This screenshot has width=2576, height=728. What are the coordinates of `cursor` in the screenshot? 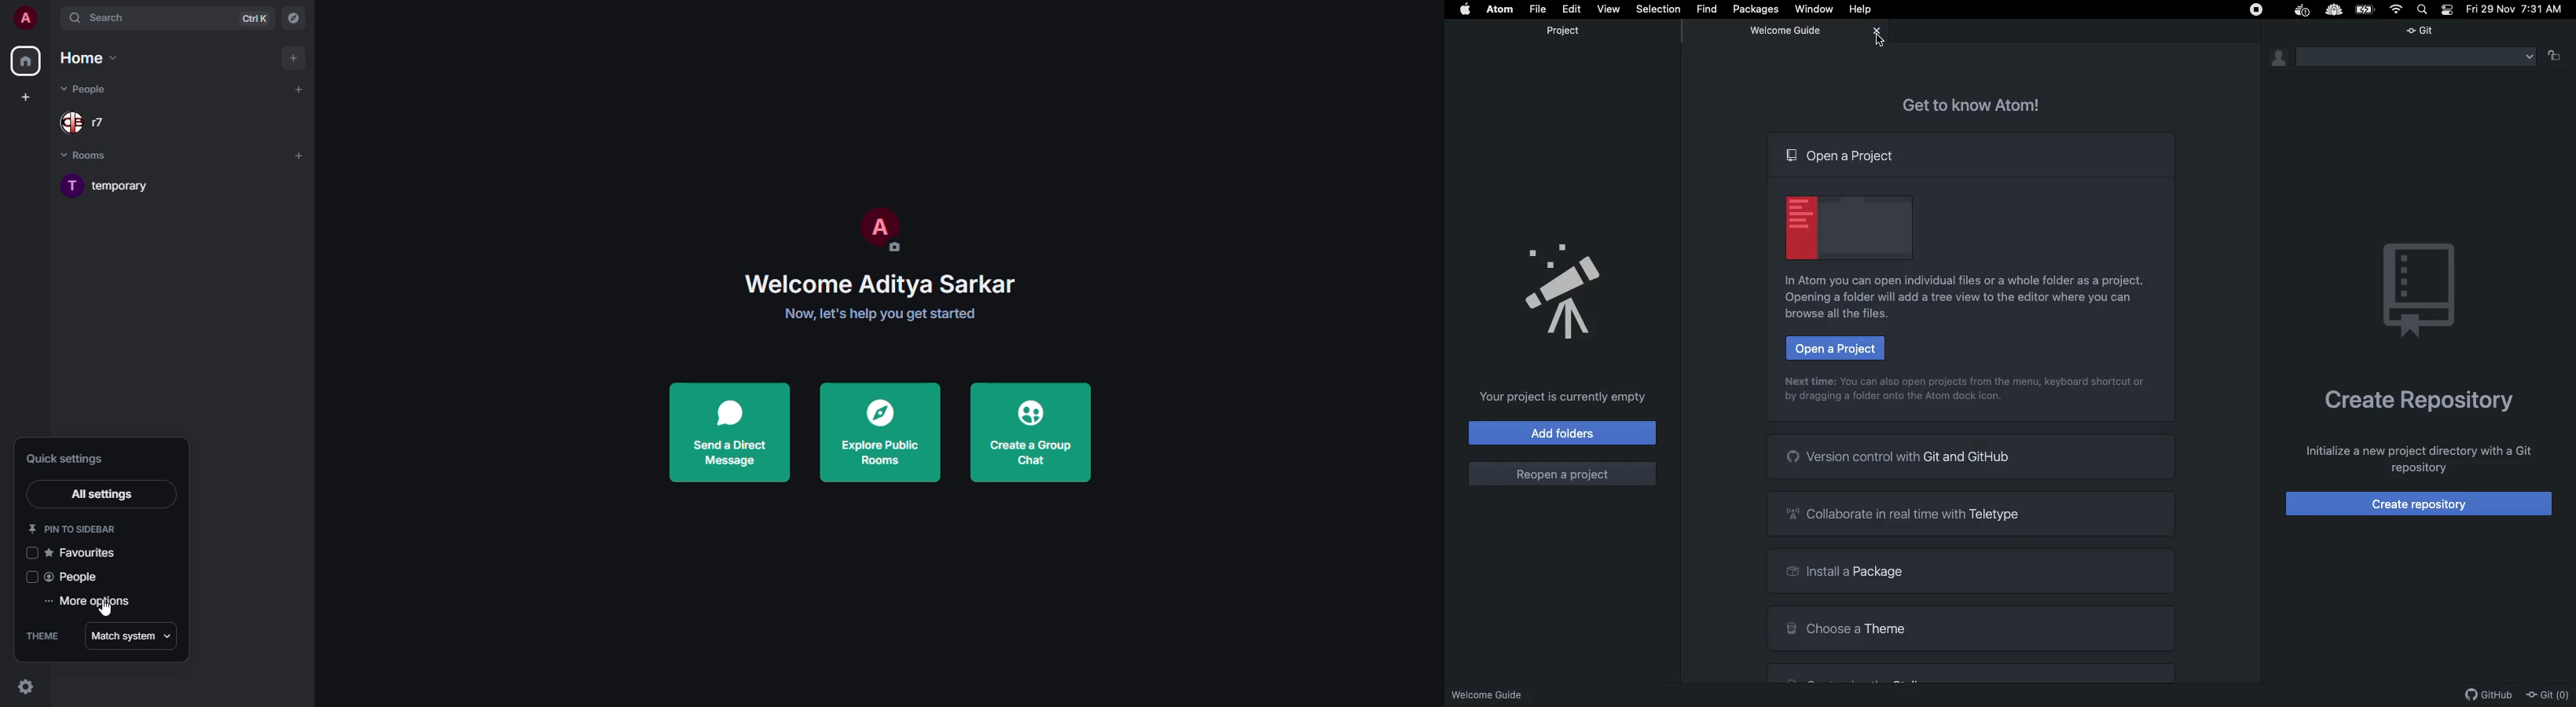 It's located at (101, 613).